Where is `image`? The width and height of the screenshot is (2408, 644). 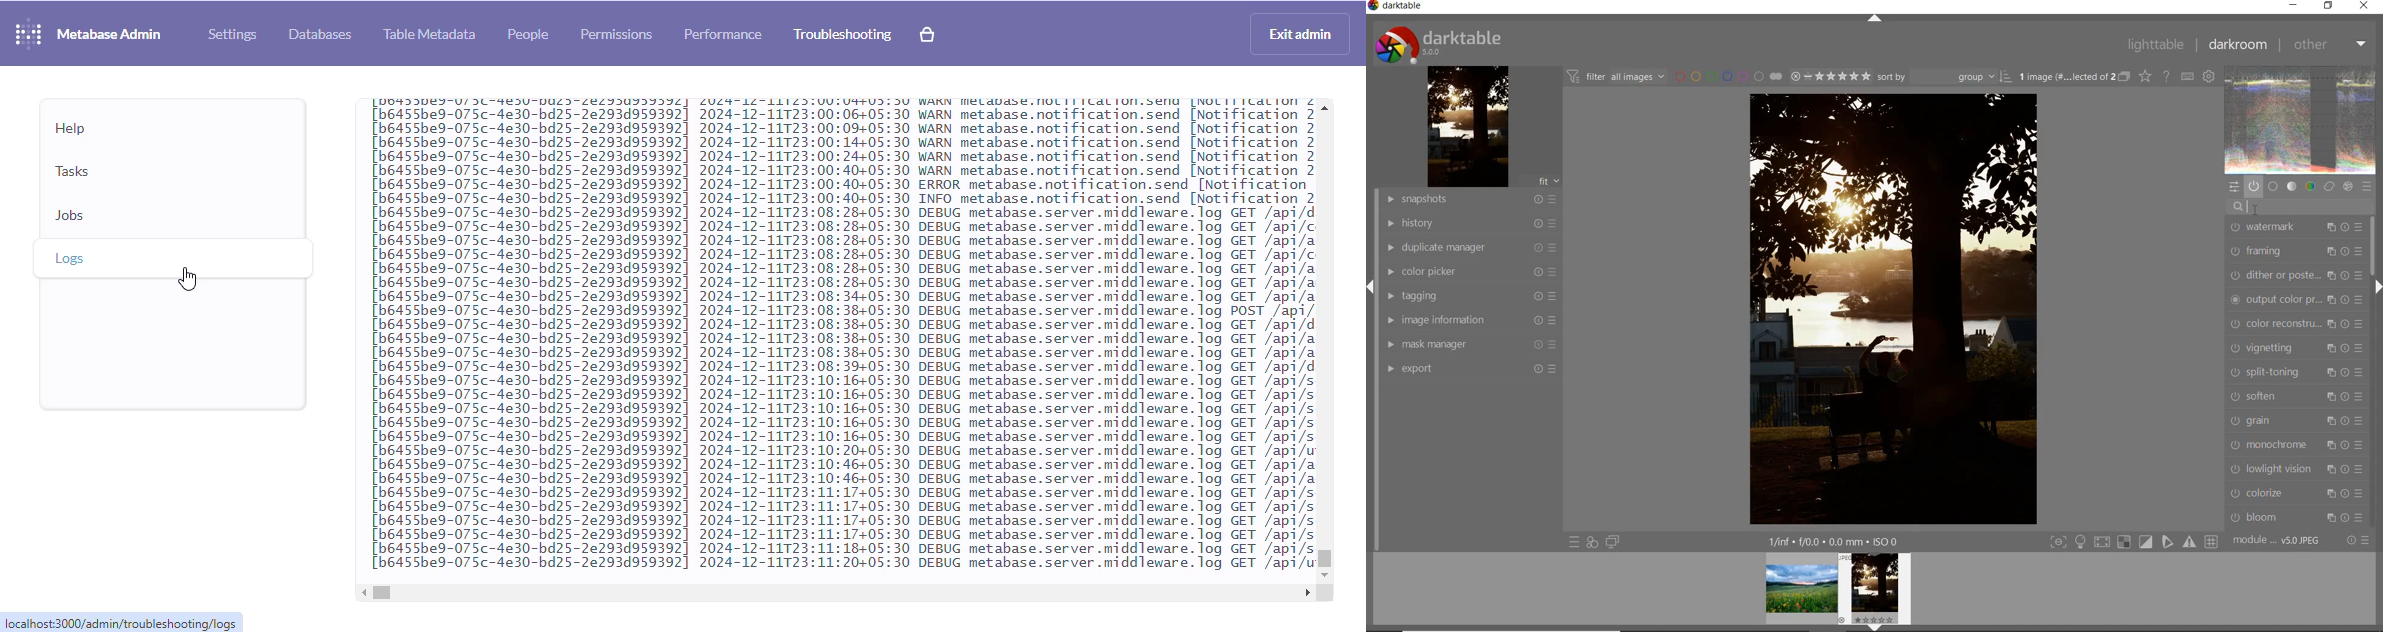 image is located at coordinates (2302, 118).